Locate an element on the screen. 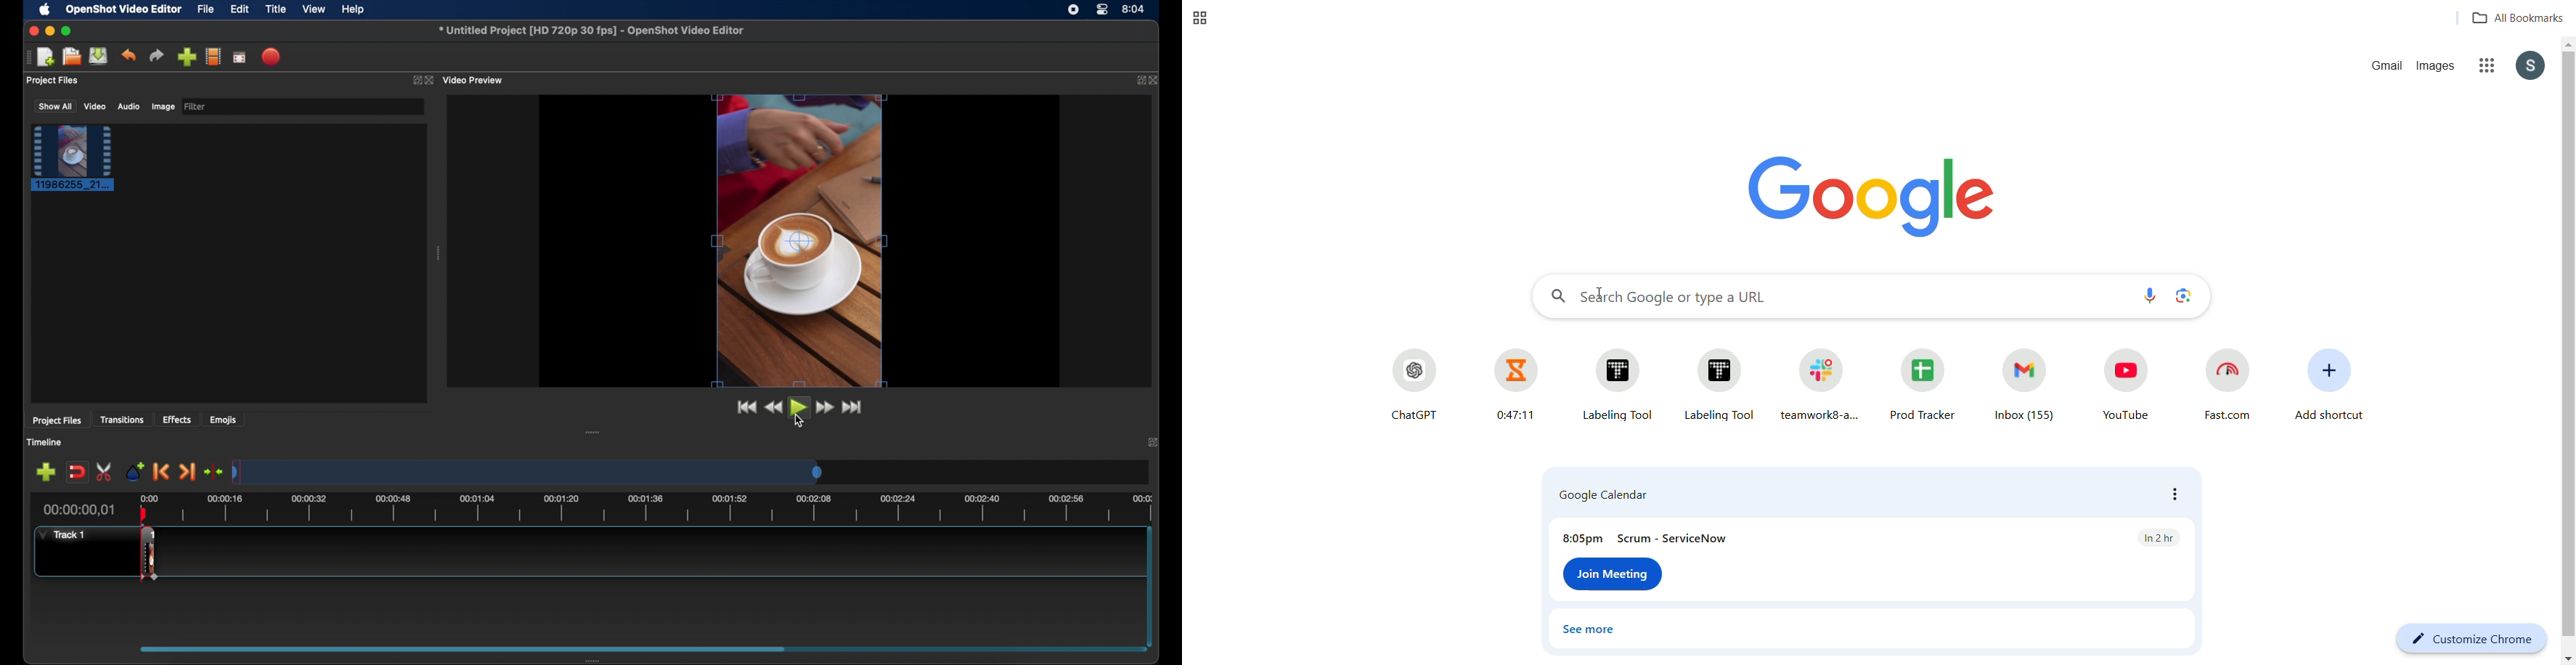  close is located at coordinates (430, 80).